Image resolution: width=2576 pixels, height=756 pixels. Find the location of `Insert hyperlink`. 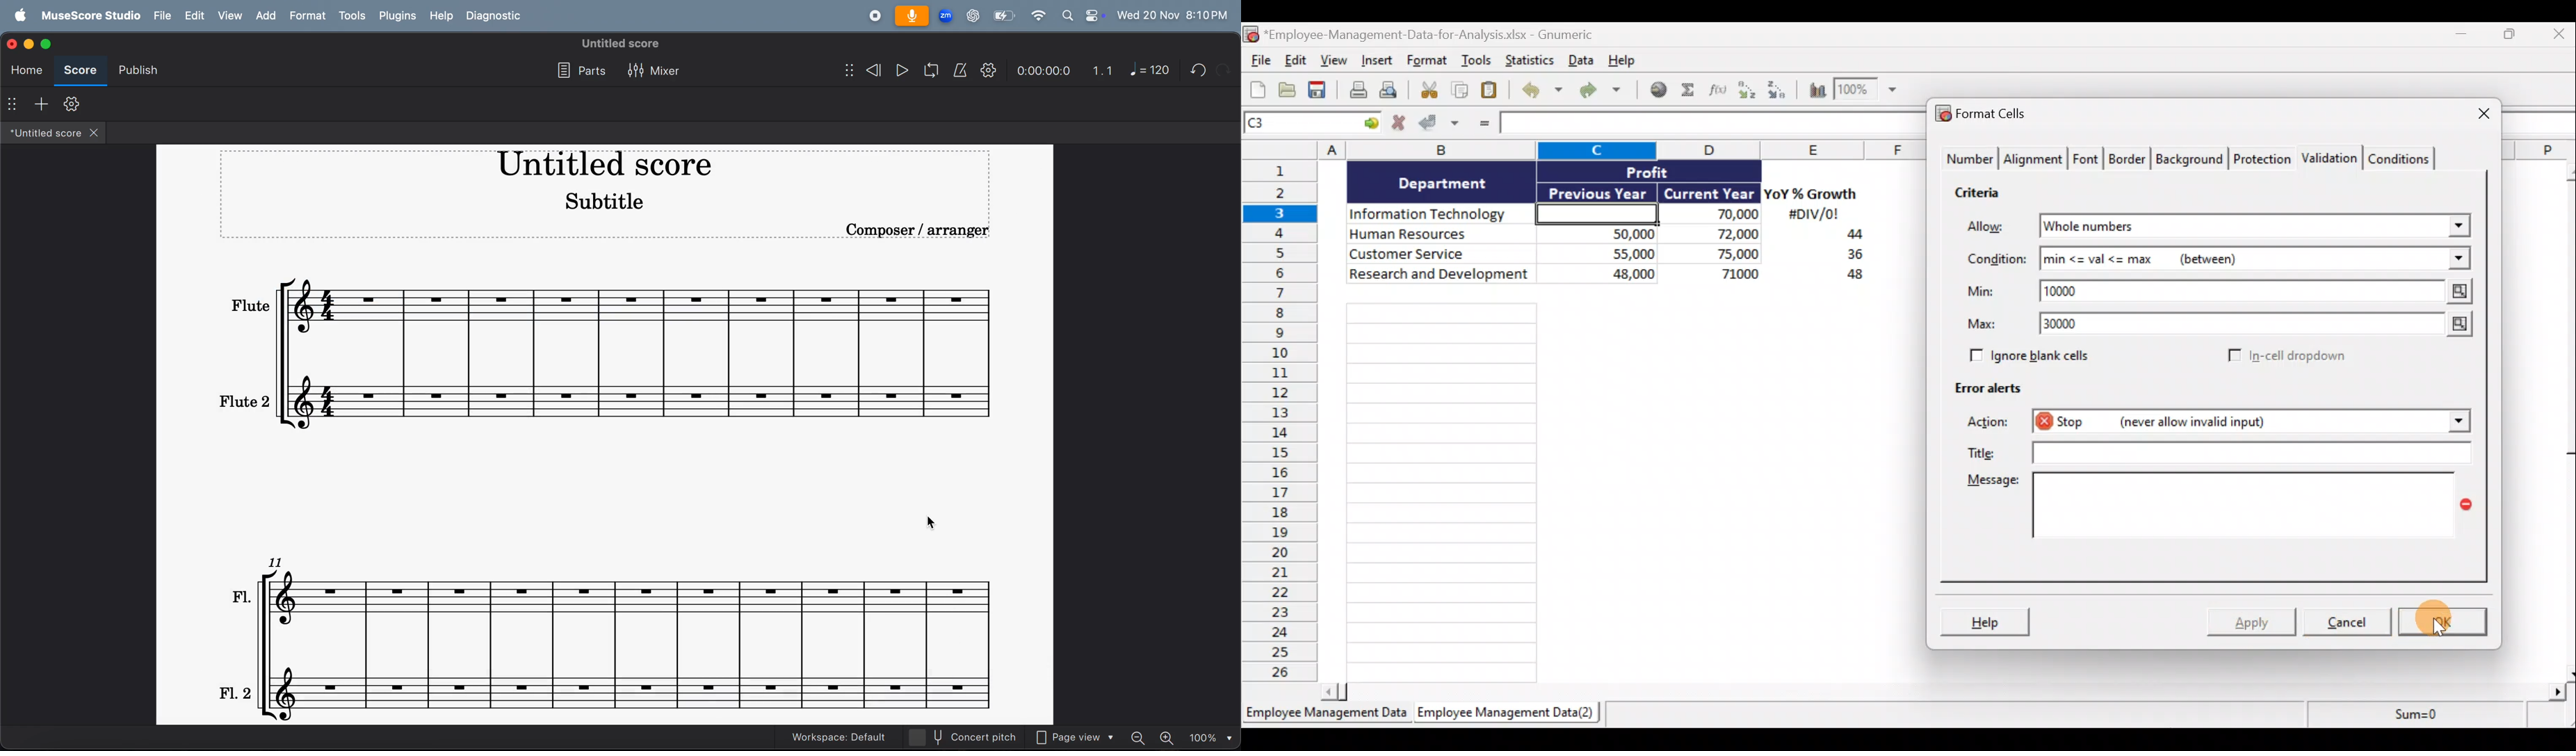

Insert hyperlink is located at coordinates (1660, 90).